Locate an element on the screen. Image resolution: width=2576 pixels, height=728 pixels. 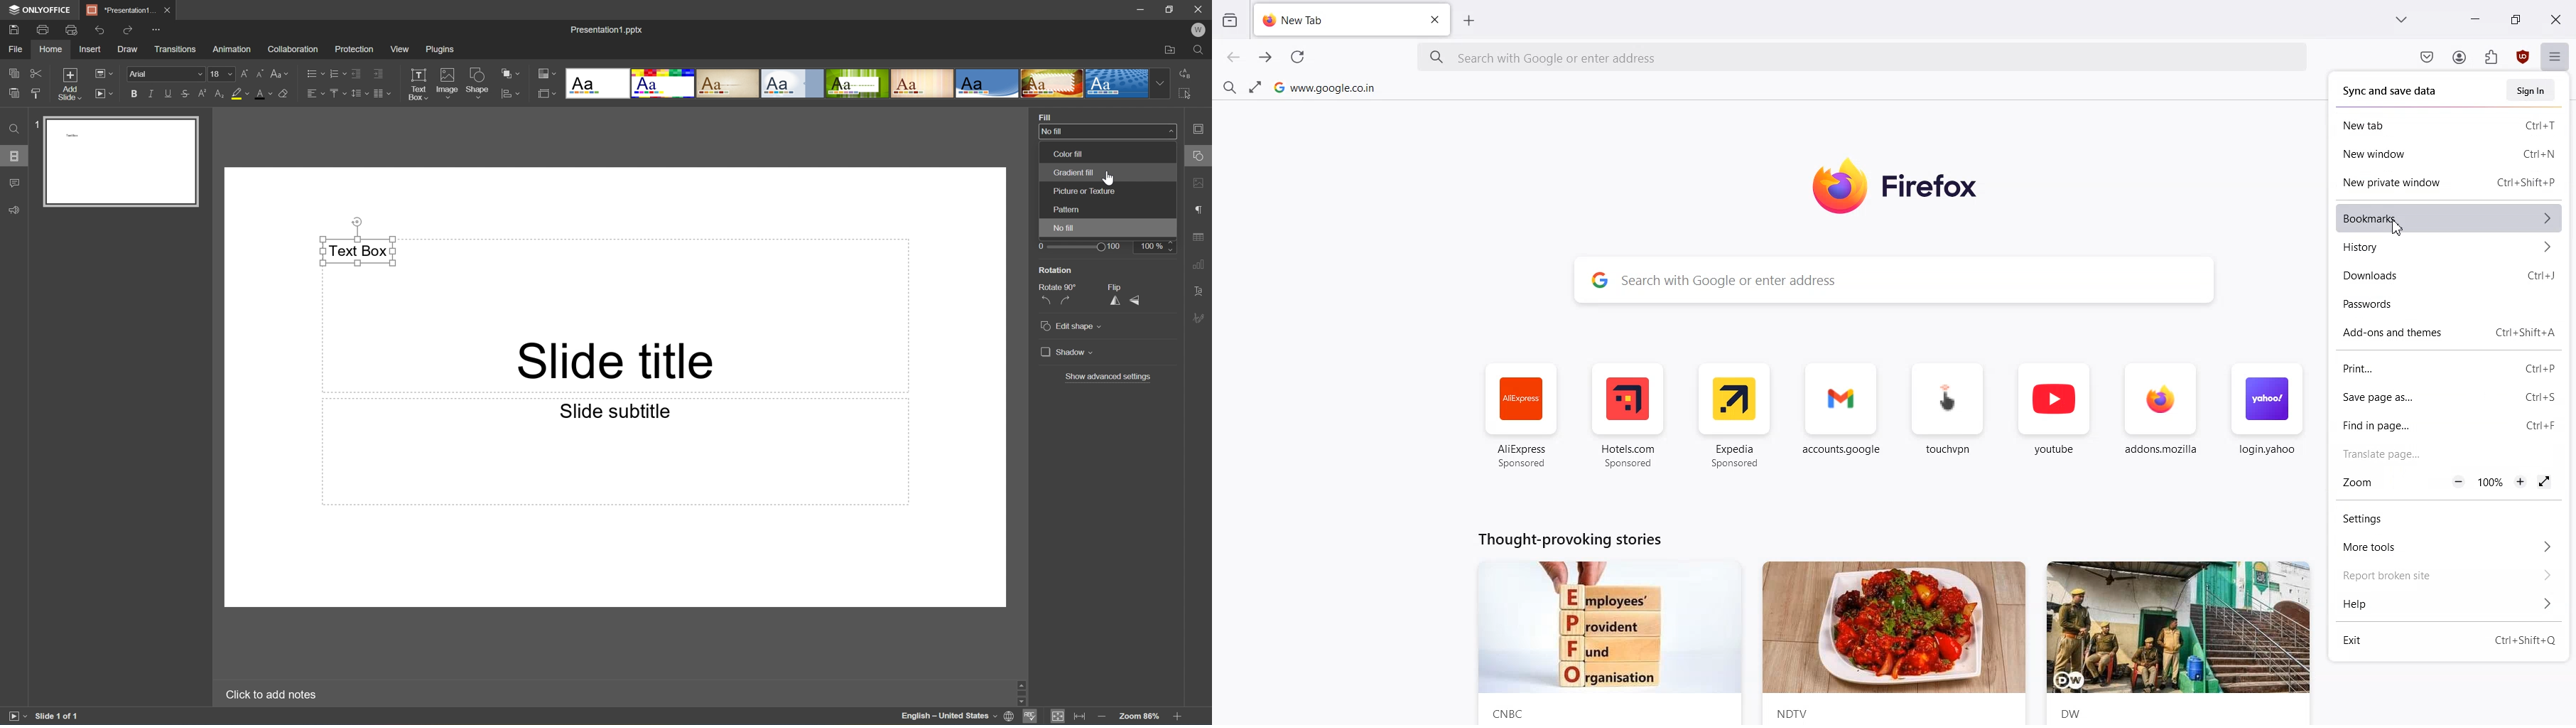
New Tab is located at coordinates (1332, 20).